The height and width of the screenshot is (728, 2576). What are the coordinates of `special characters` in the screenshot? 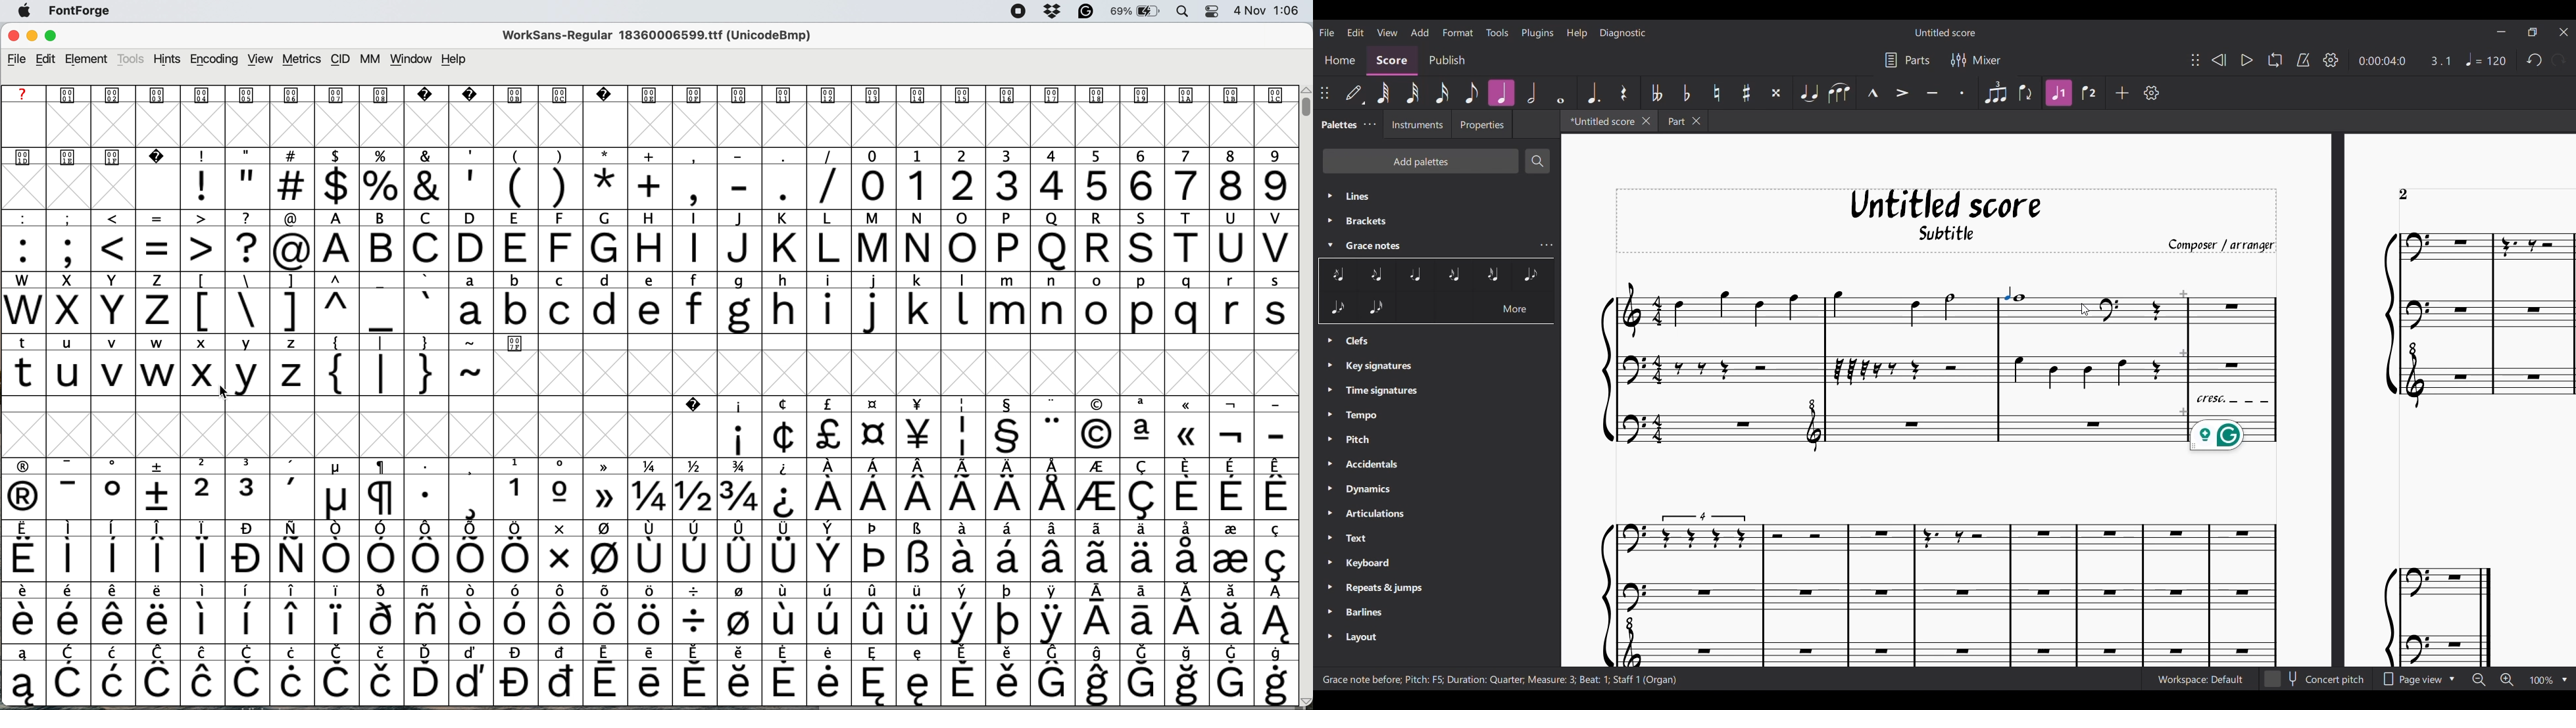 It's located at (647, 530).